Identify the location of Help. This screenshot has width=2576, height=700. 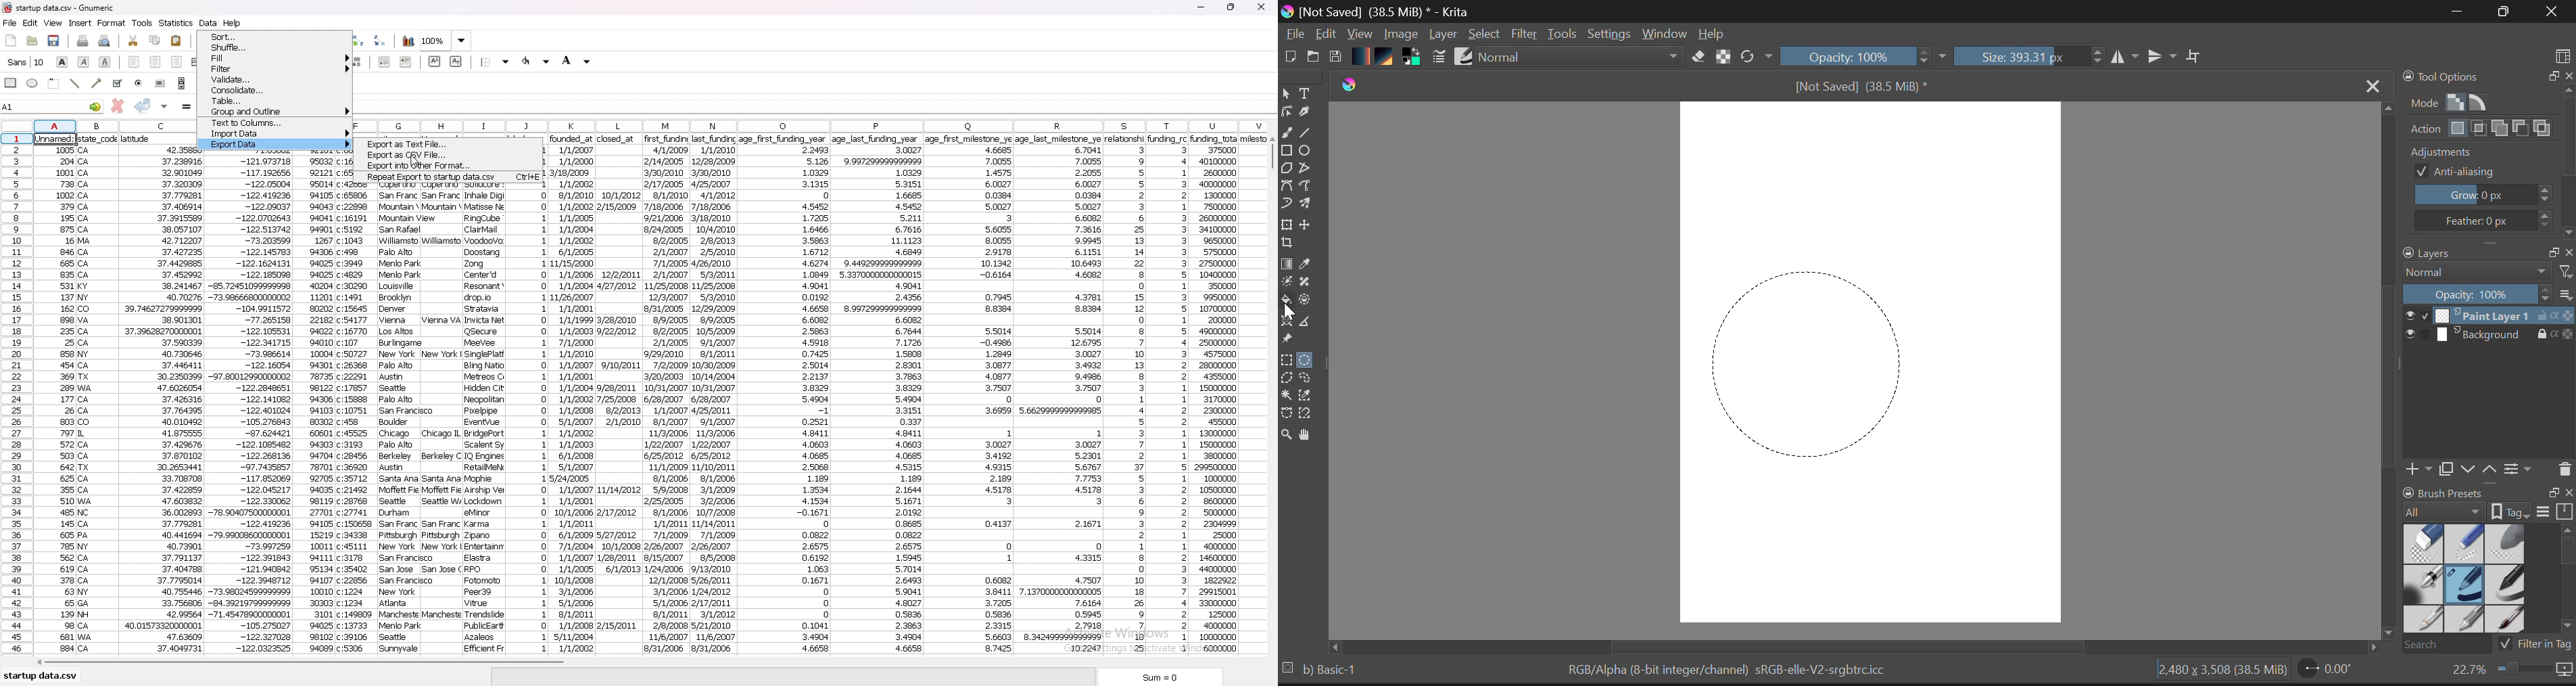
(240, 21).